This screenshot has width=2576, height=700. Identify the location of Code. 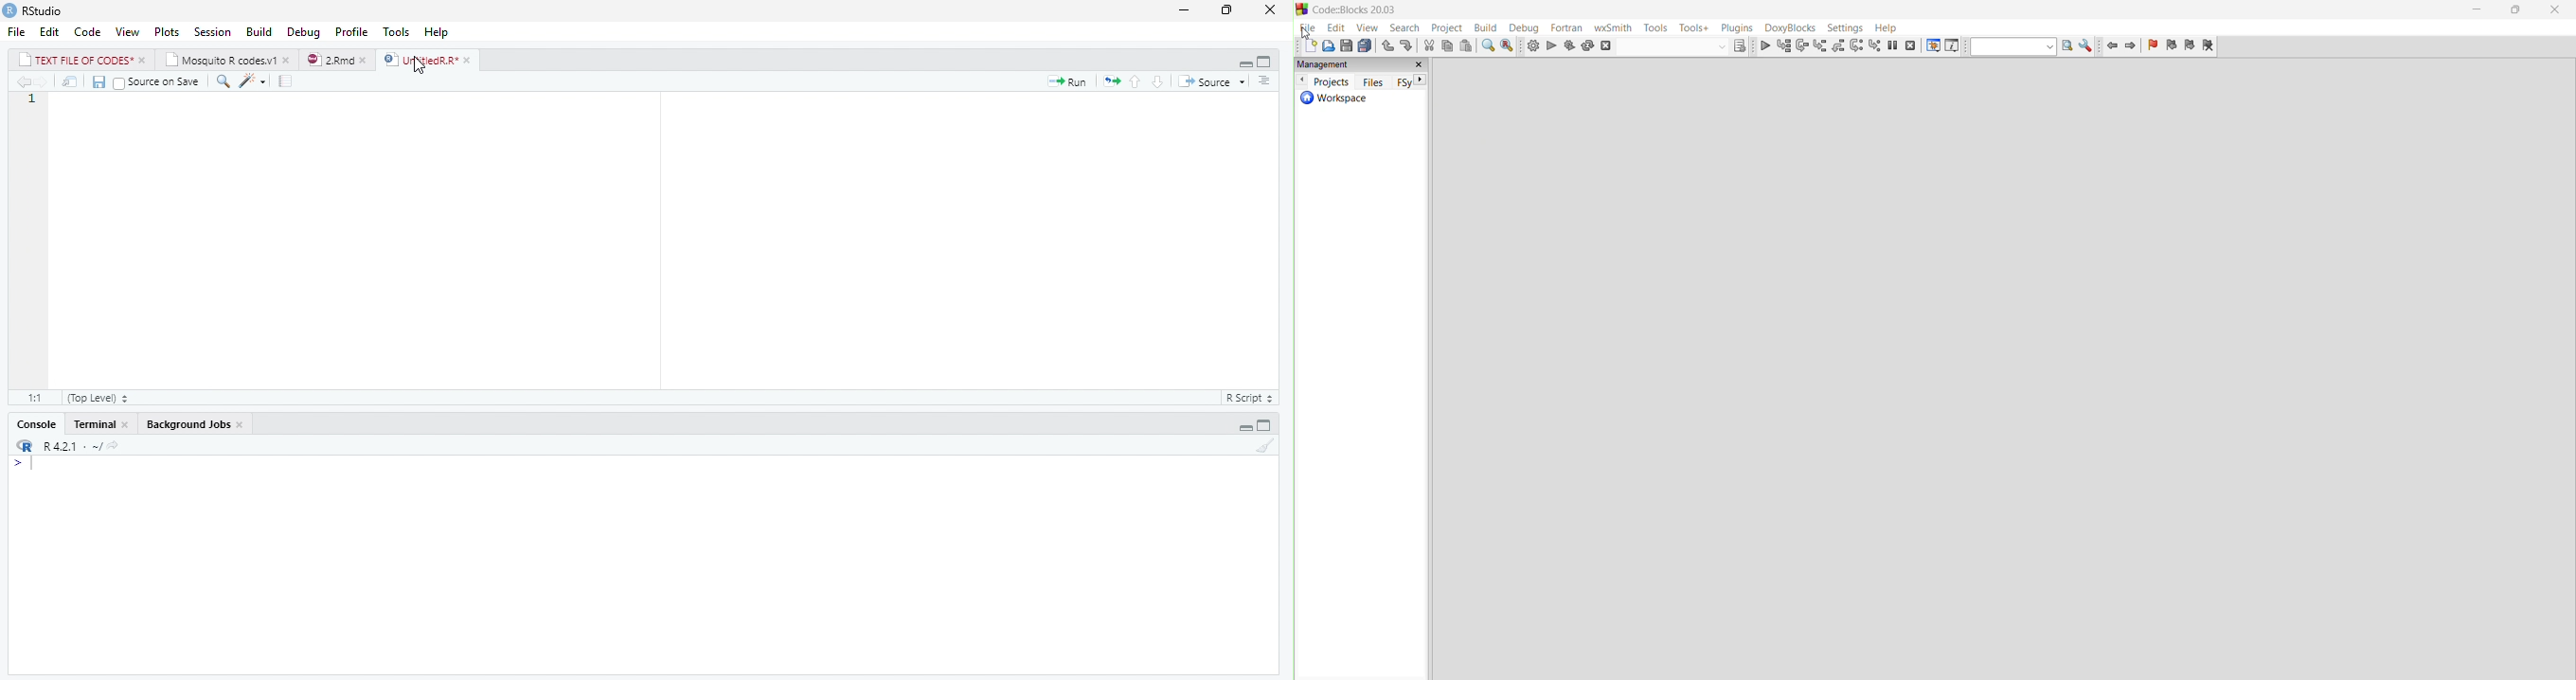
(88, 31).